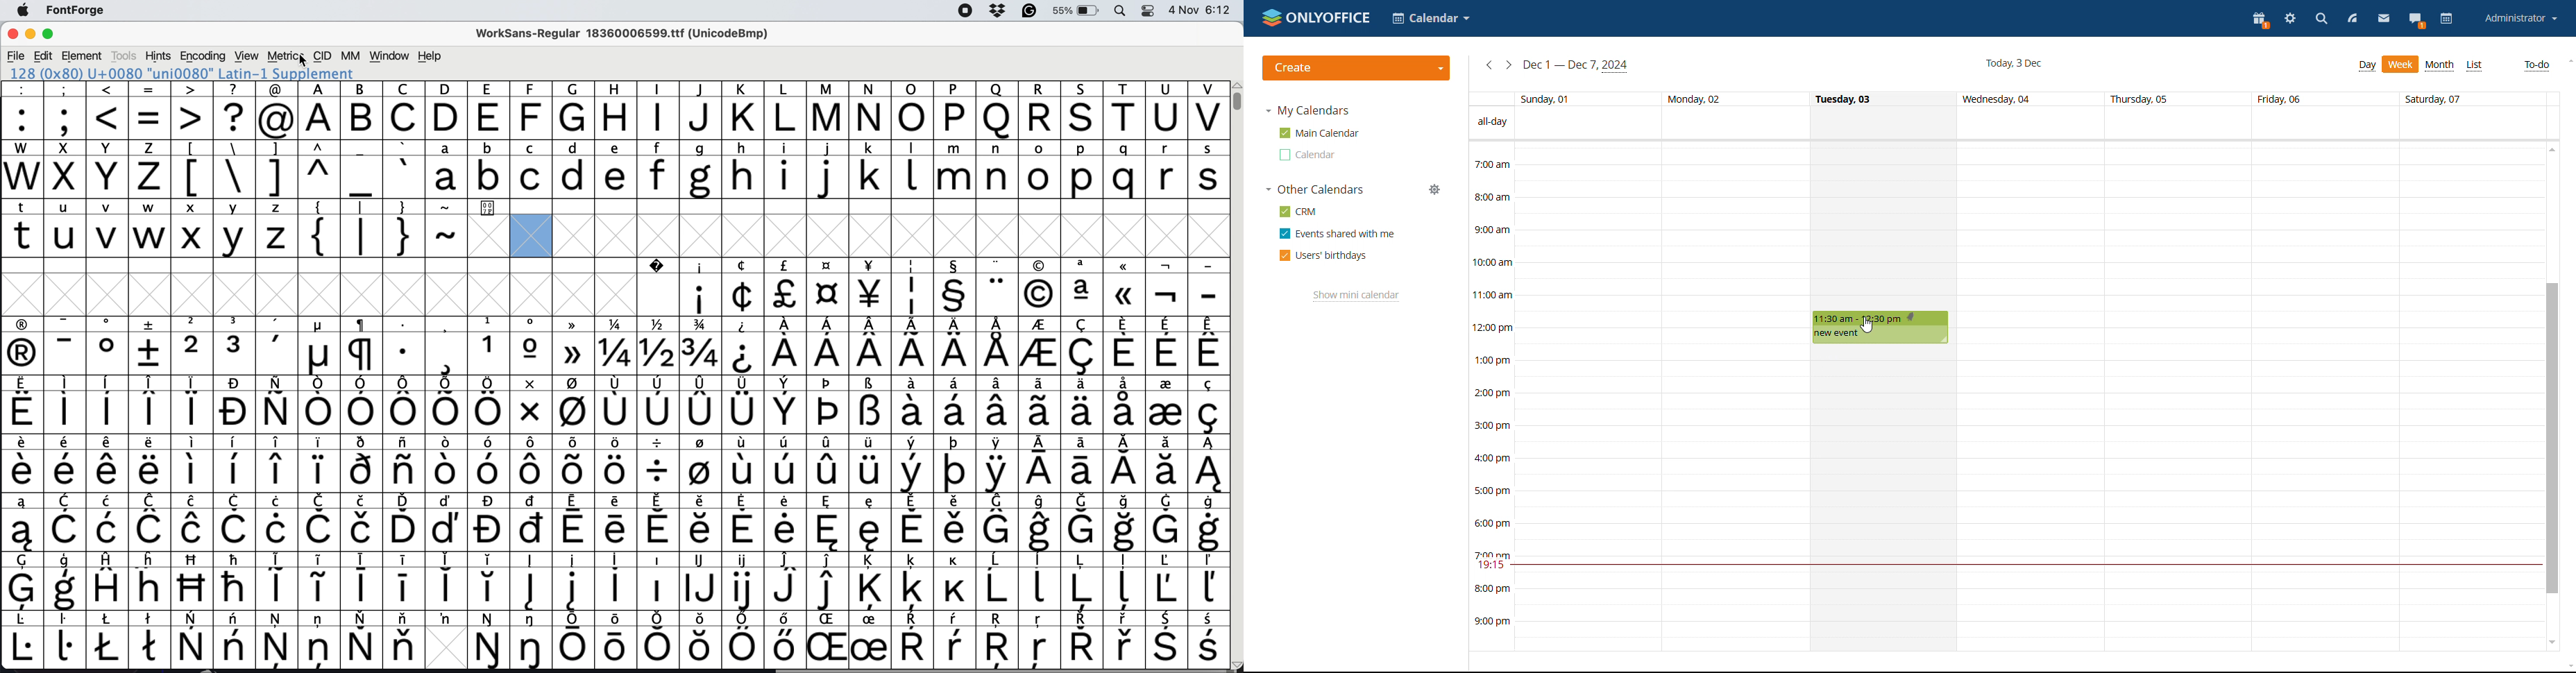  I want to click on special characters, so click(152, 118).